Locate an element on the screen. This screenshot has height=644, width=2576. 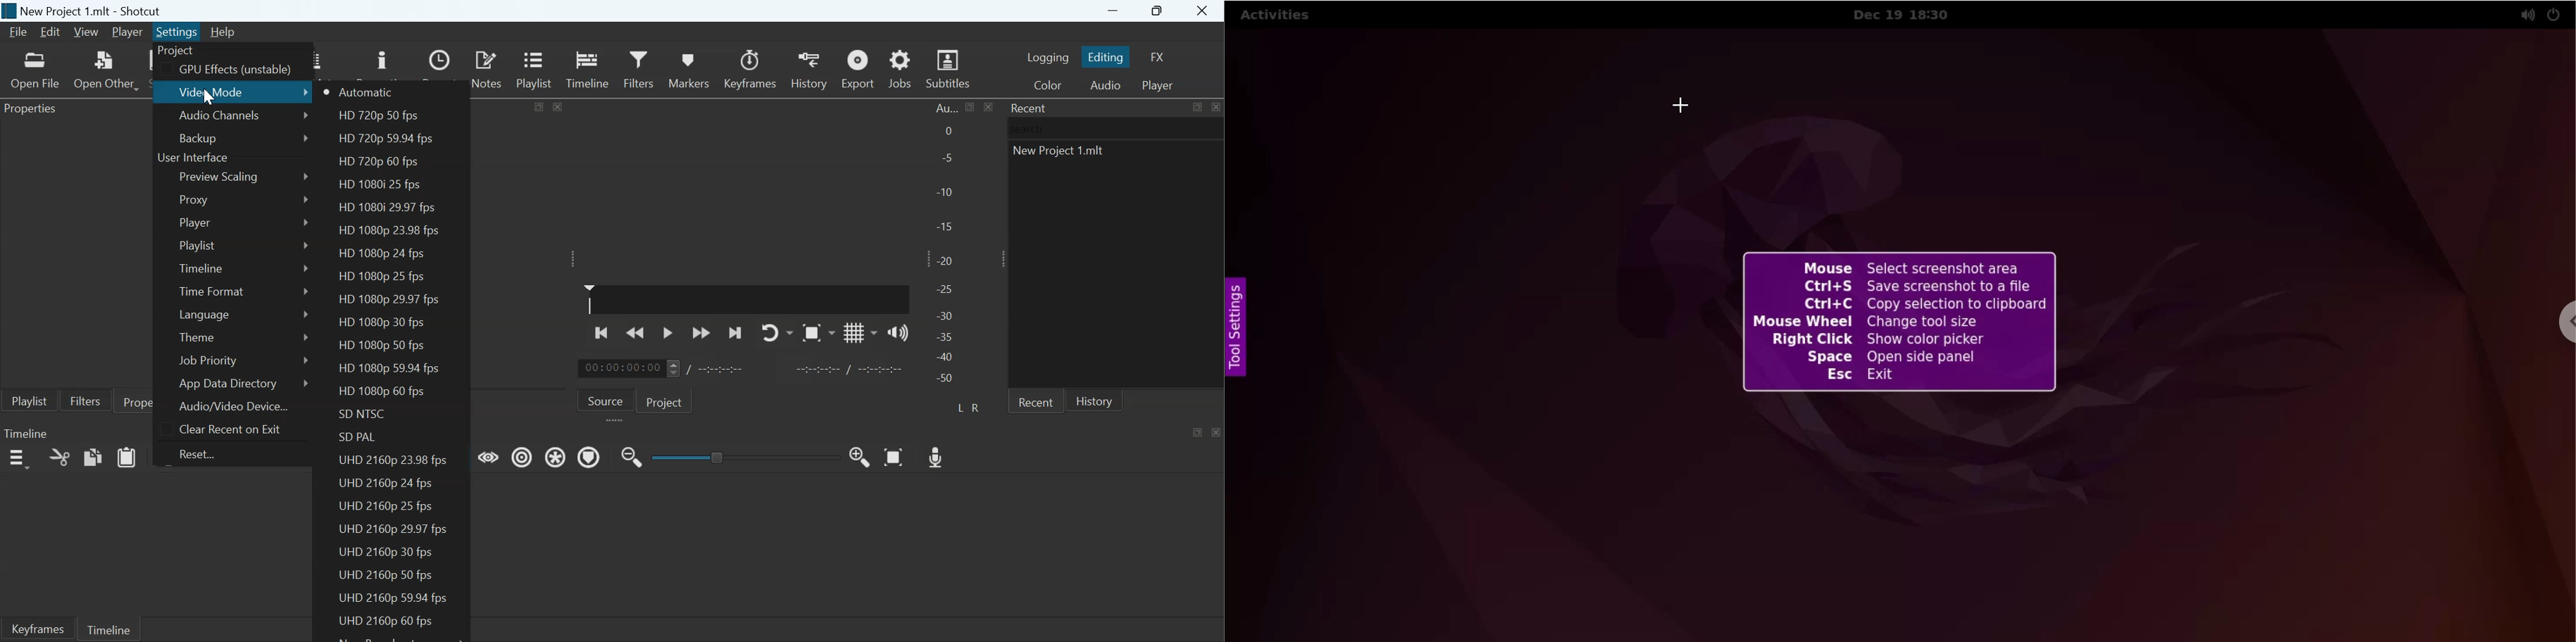
Settings is located at coordinates (177, 31).